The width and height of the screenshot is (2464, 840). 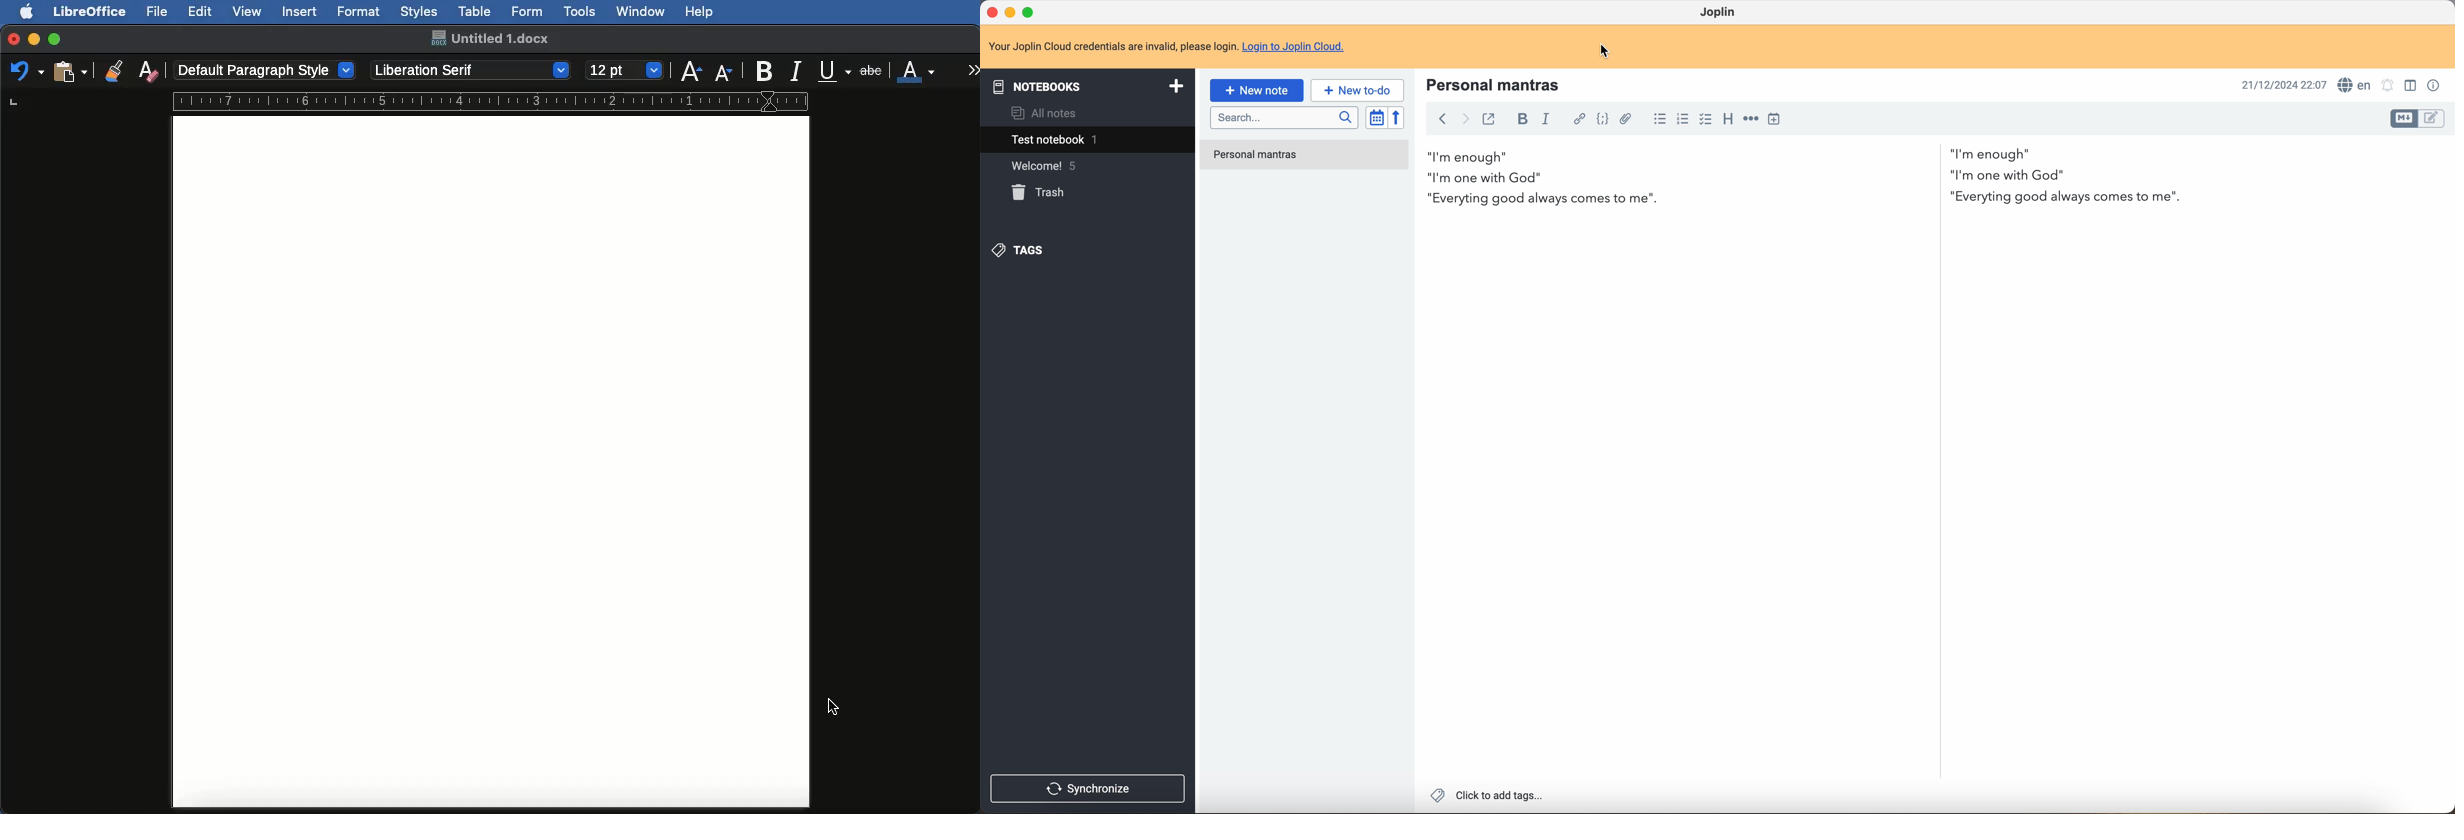 I want to click on scroll bar, so click(x=2446, y=255).